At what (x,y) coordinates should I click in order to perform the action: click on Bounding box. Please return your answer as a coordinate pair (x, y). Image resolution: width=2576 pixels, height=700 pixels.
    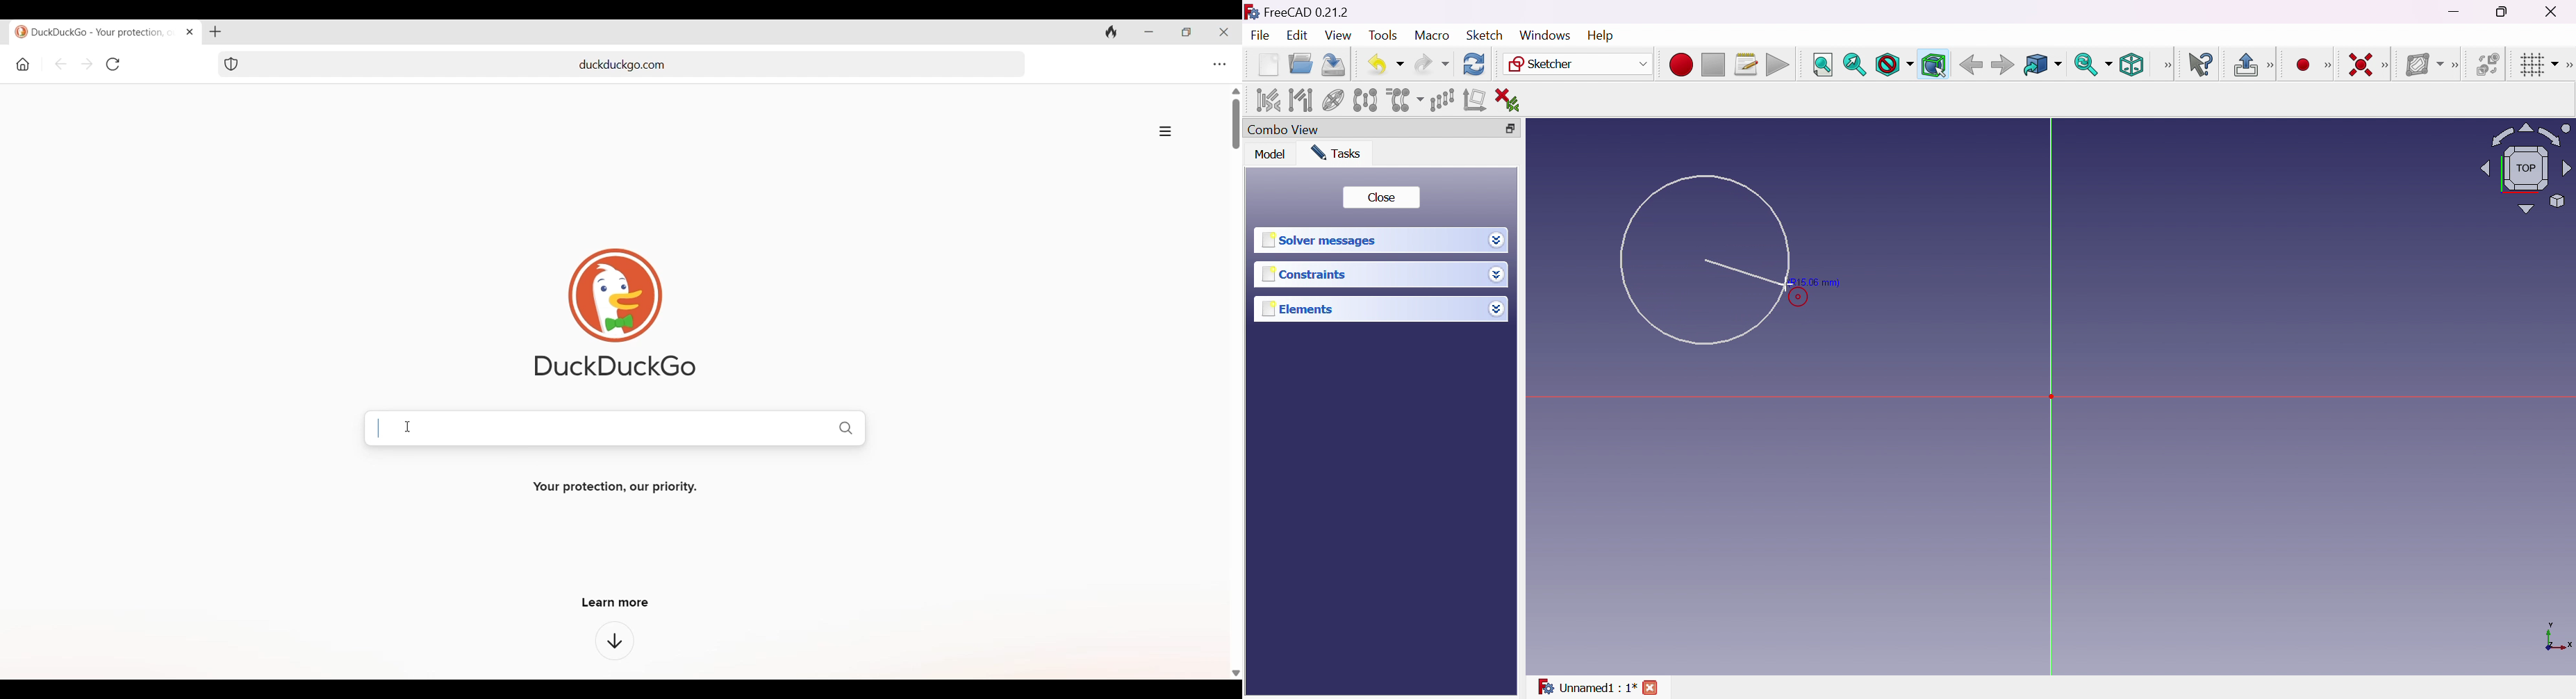
    Looking at the image, I should click on (1935, 65).